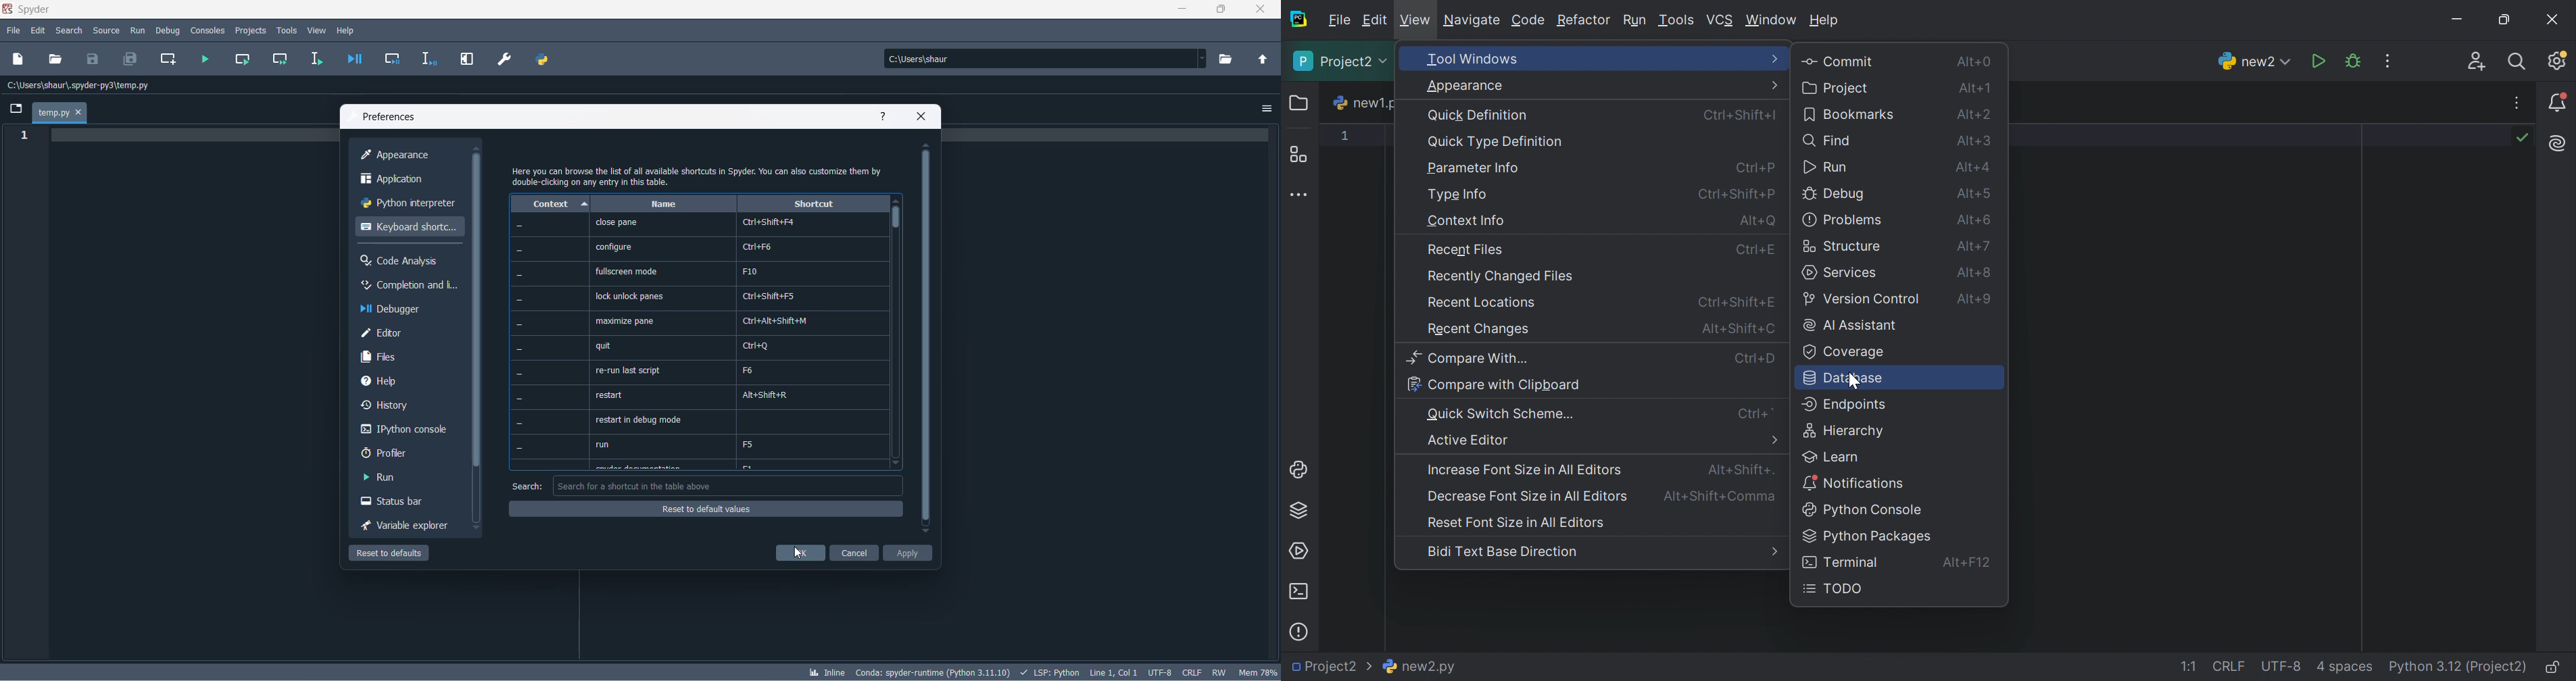 Image resolution: width=2576 pixels, height=700 pixels. Describe the element at coordinates (478, 529) in the screenshot. I see `move down` at that location.